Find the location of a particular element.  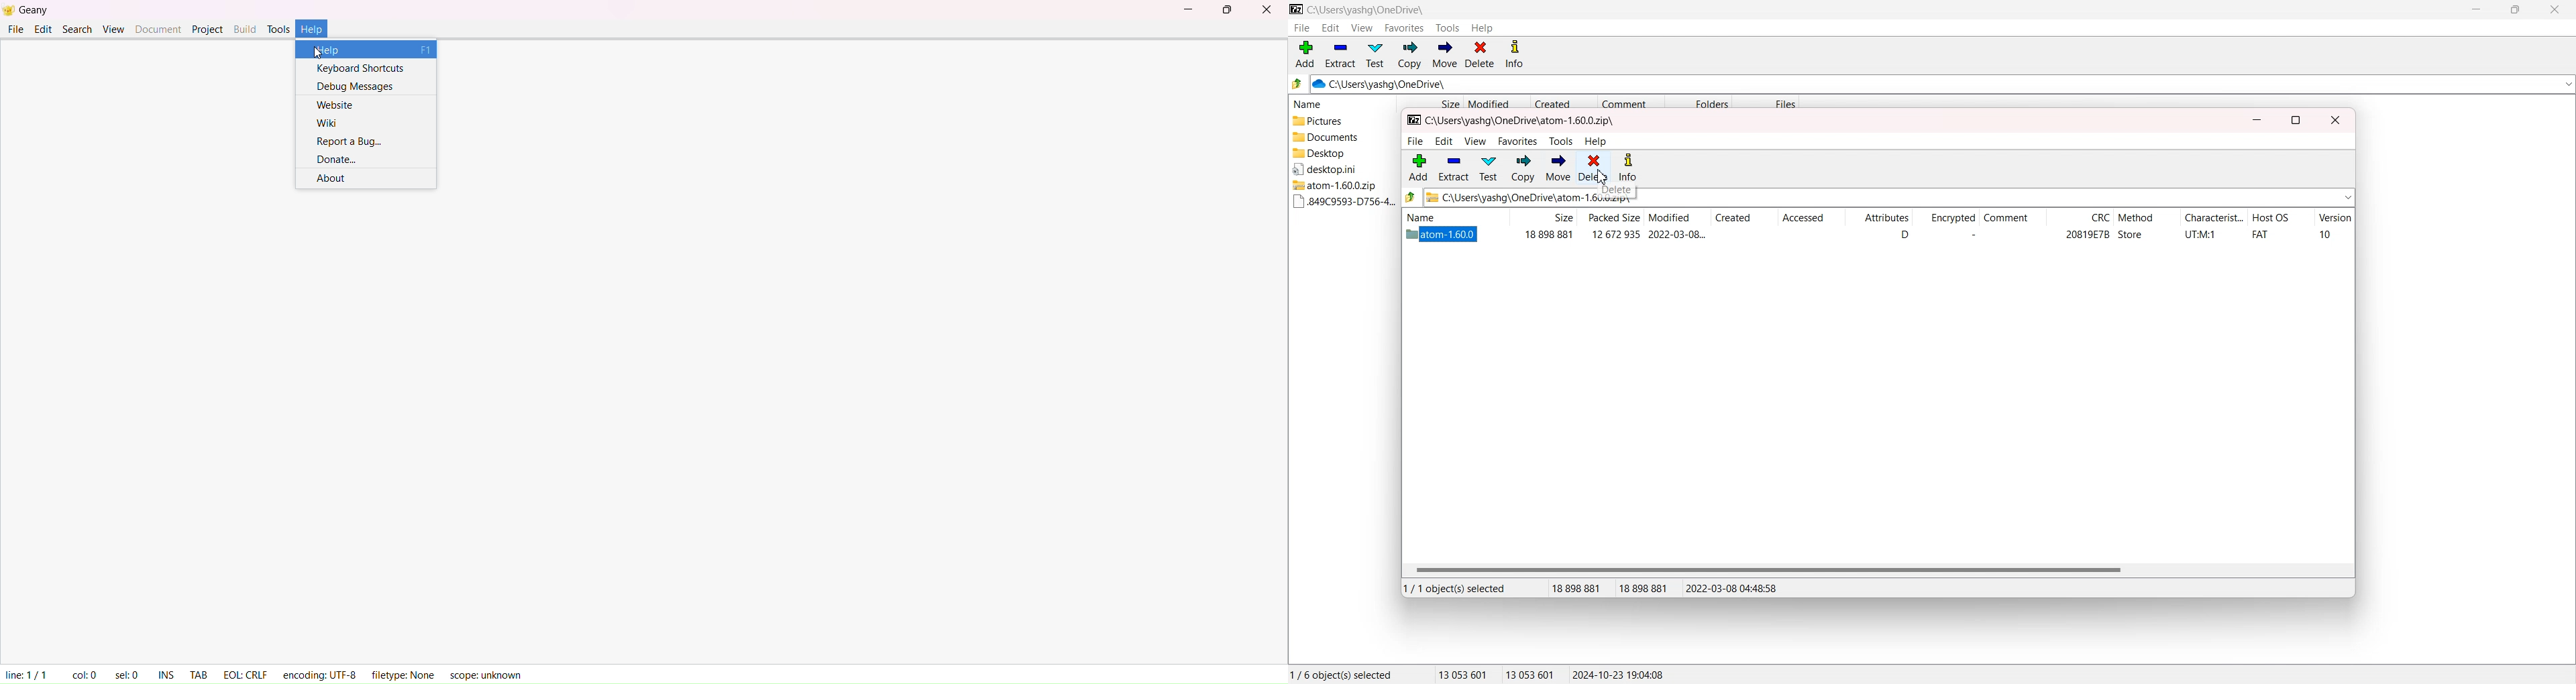

Delete is located at coordinates (1480, 55).